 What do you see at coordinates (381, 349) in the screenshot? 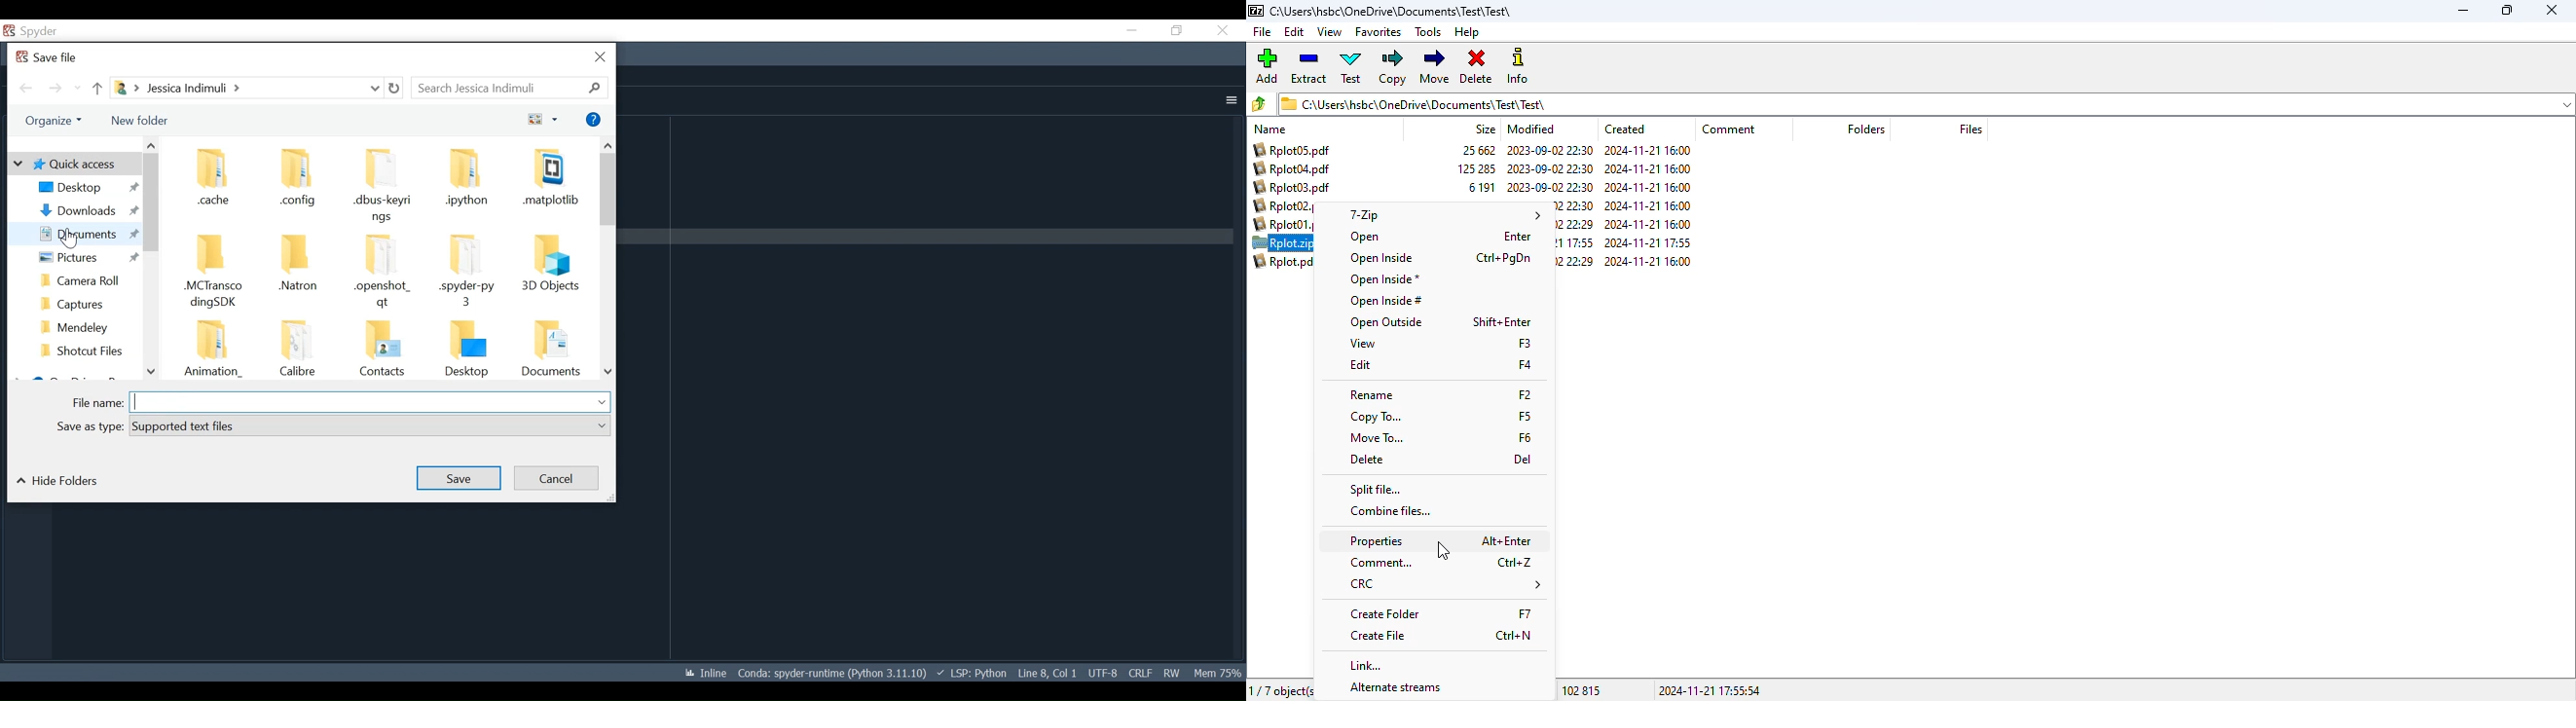
I see `Folder` at bounding box center [381, 349].